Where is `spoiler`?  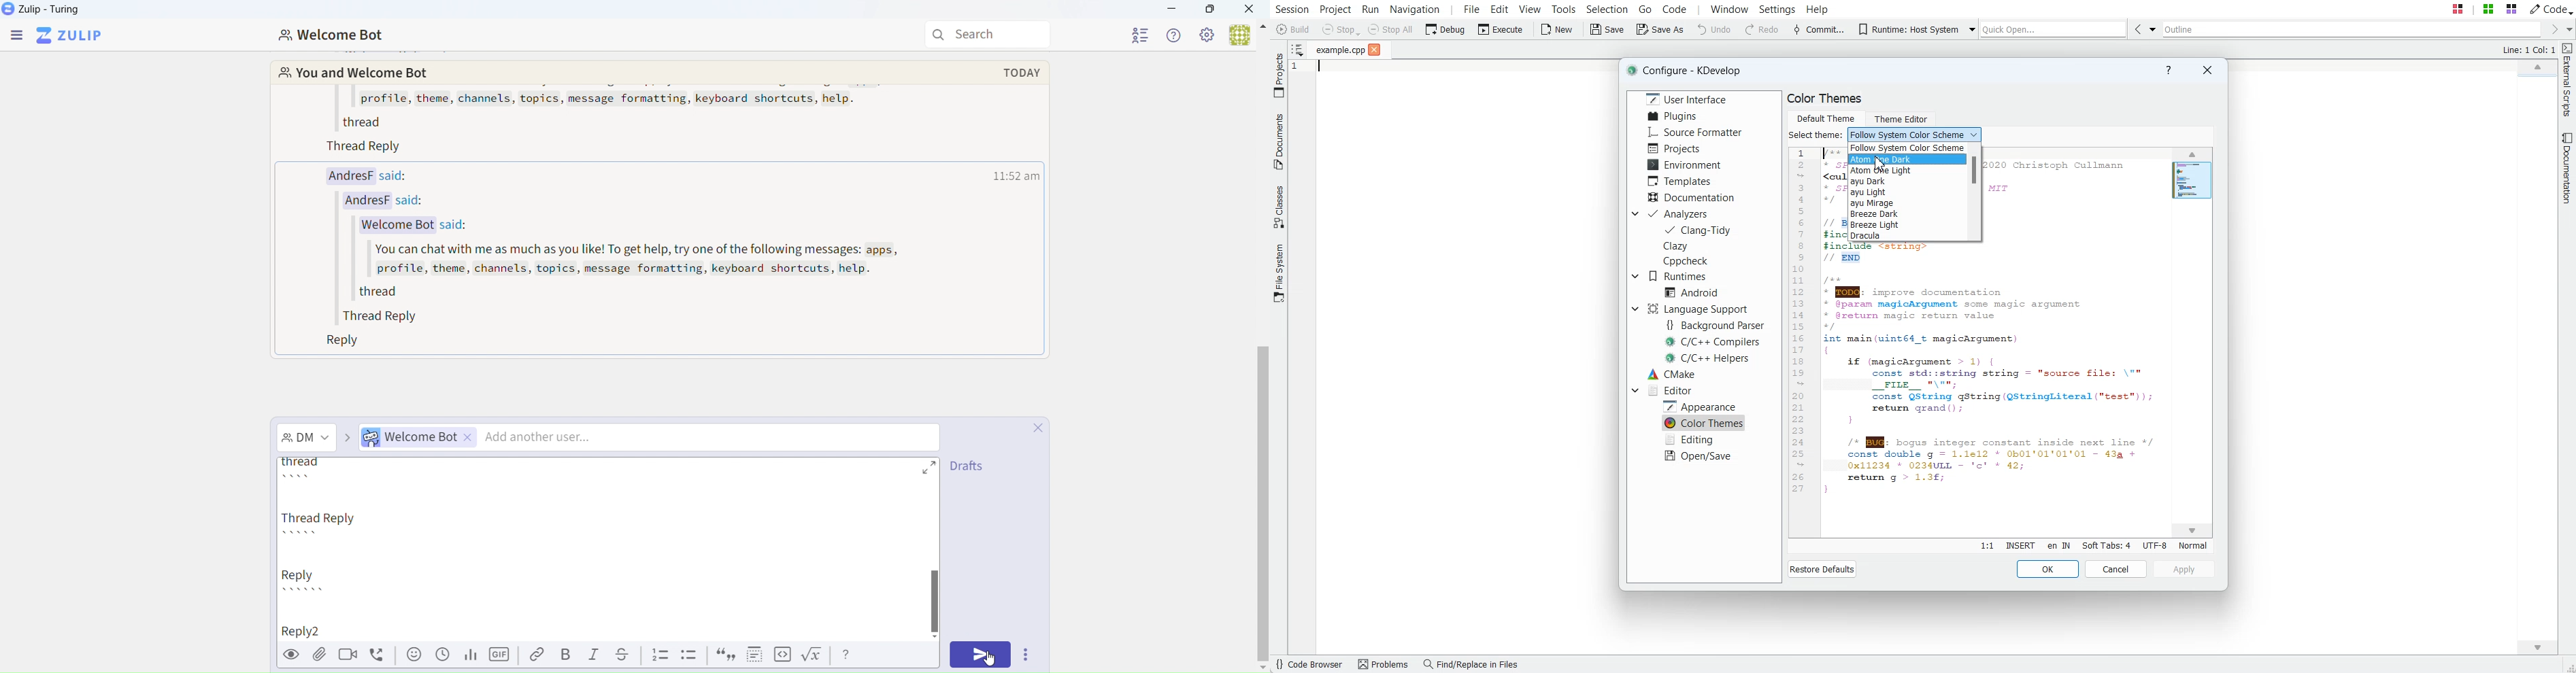 spoiler is located at coordinates (755, 656).